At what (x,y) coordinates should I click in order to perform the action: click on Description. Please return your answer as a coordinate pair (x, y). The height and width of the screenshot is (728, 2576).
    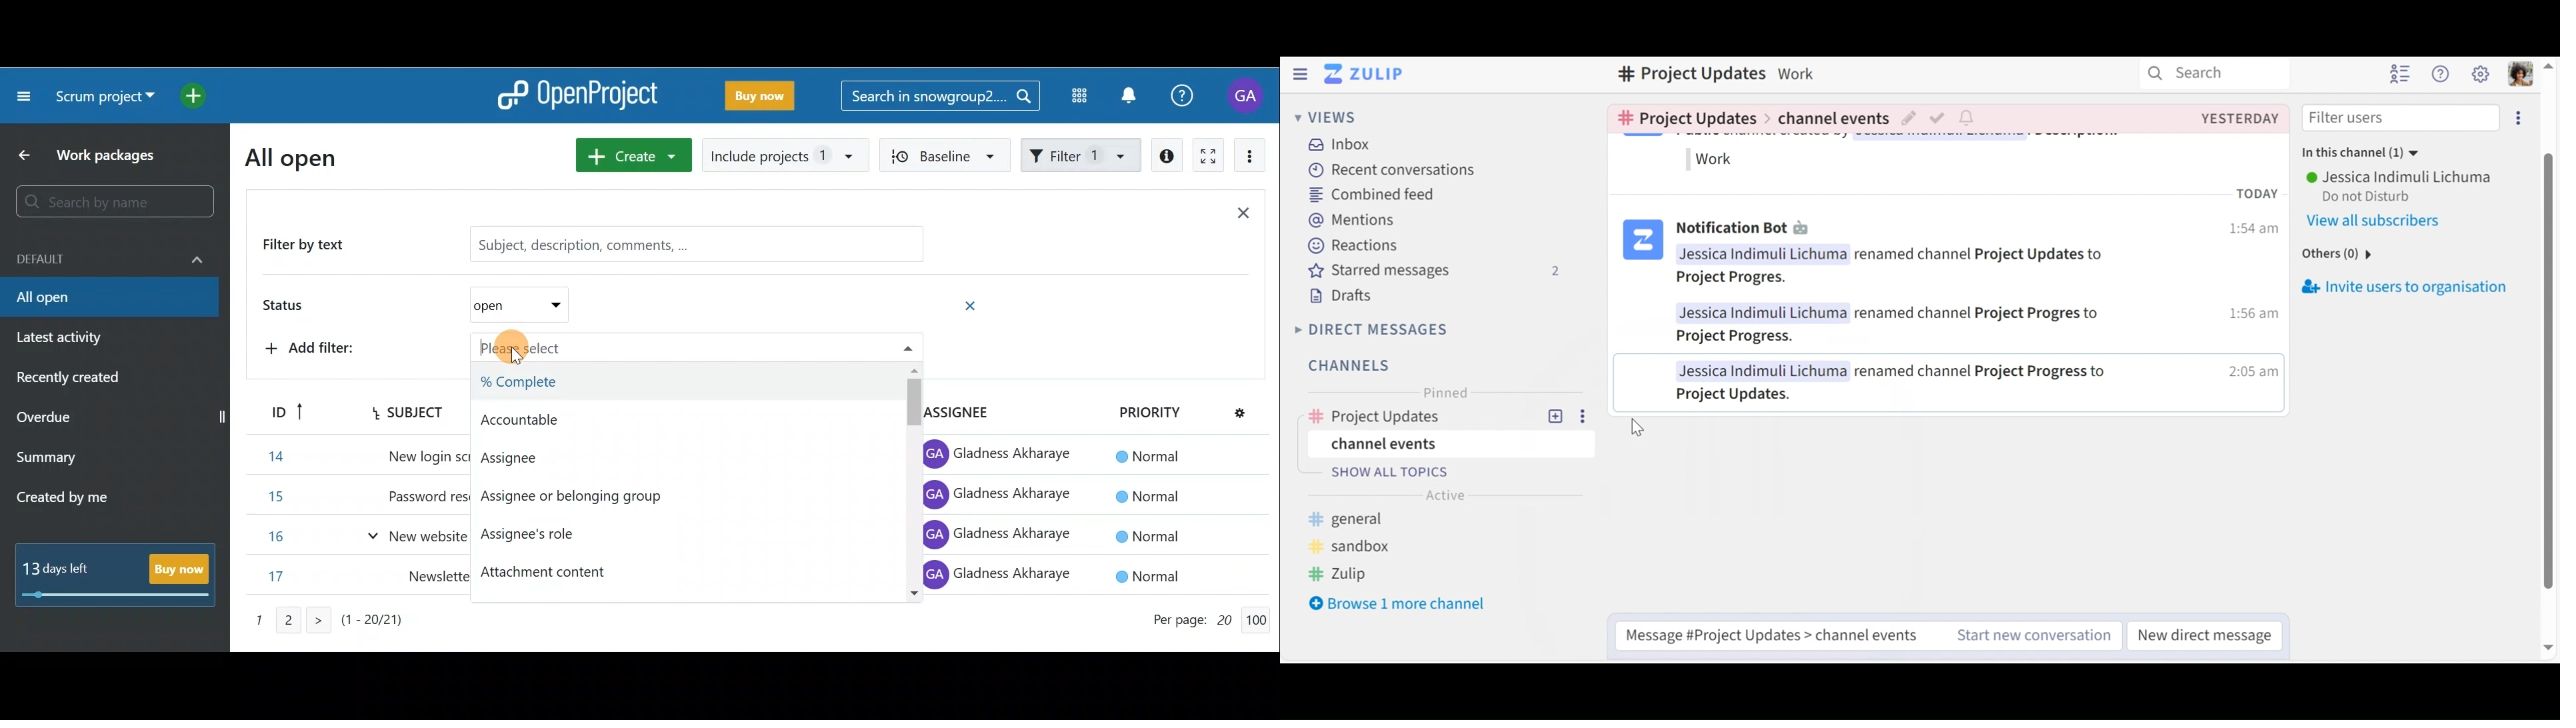
    Looking at the image, I should click on (1797, 72).